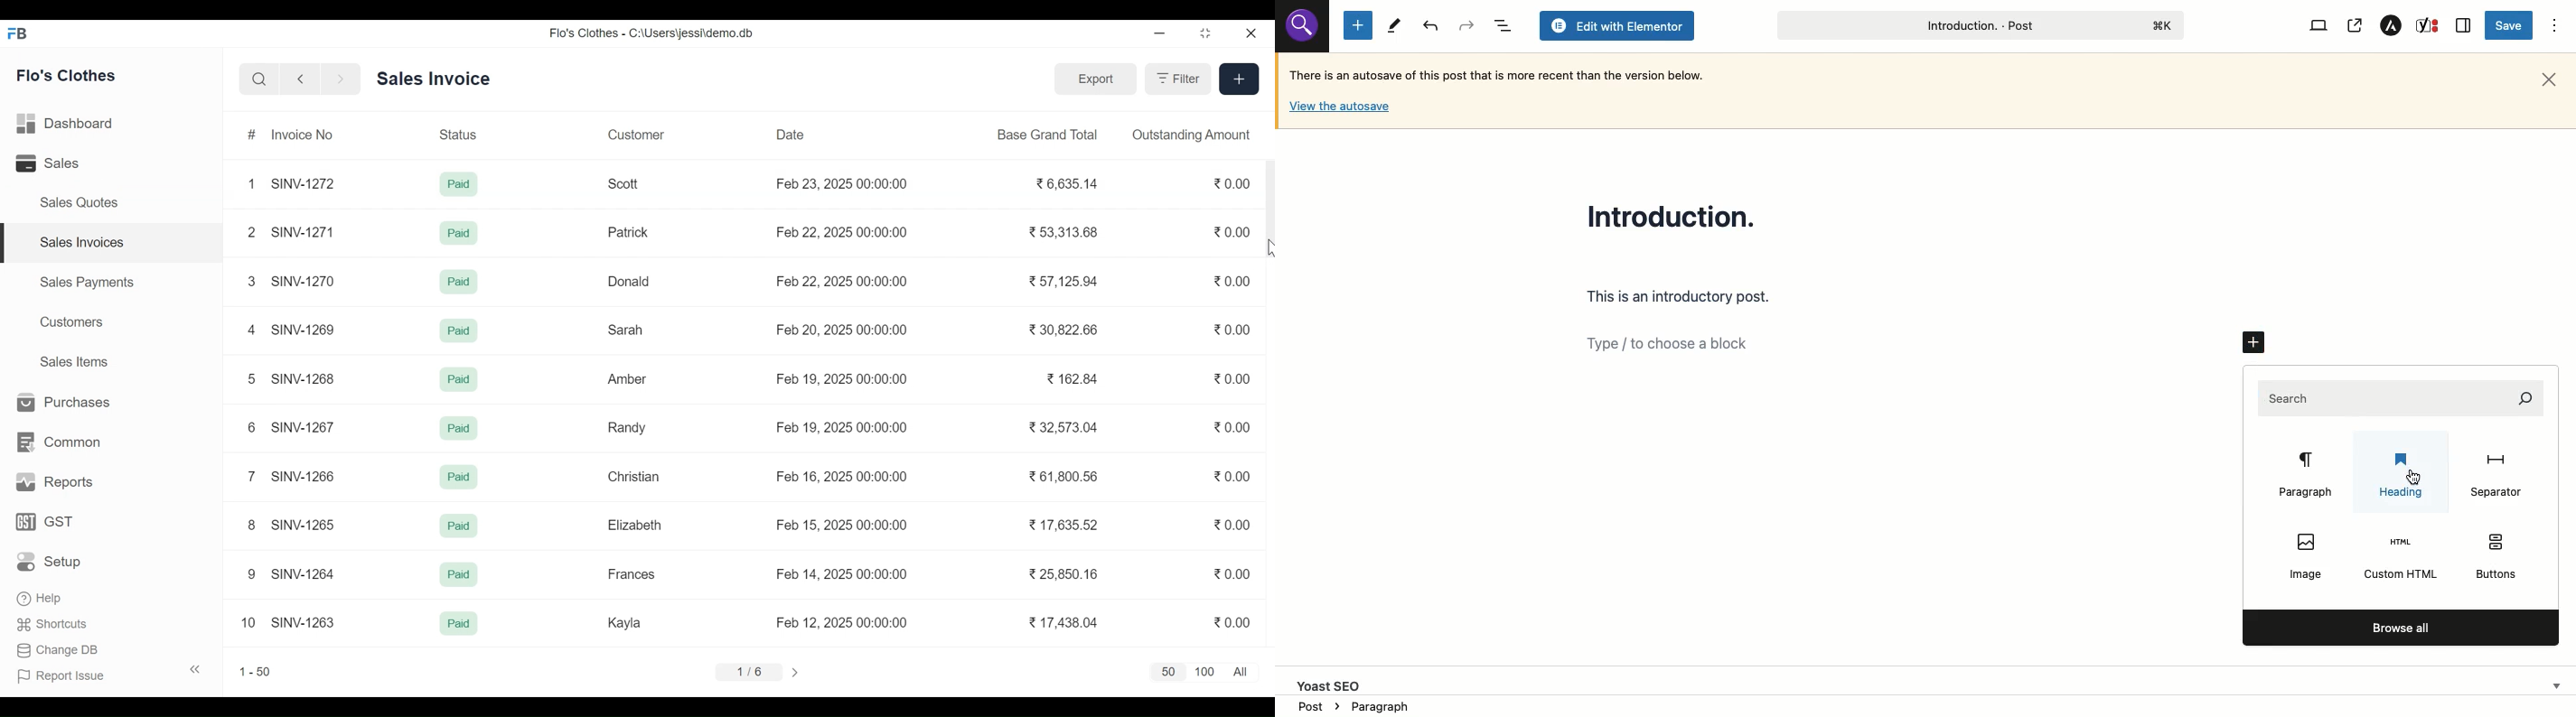 The height and width of the screenshot is (728, 2576). Describe the element at coordinates (1064, 622) in the screenshot. I see `17,438.04` at that location.